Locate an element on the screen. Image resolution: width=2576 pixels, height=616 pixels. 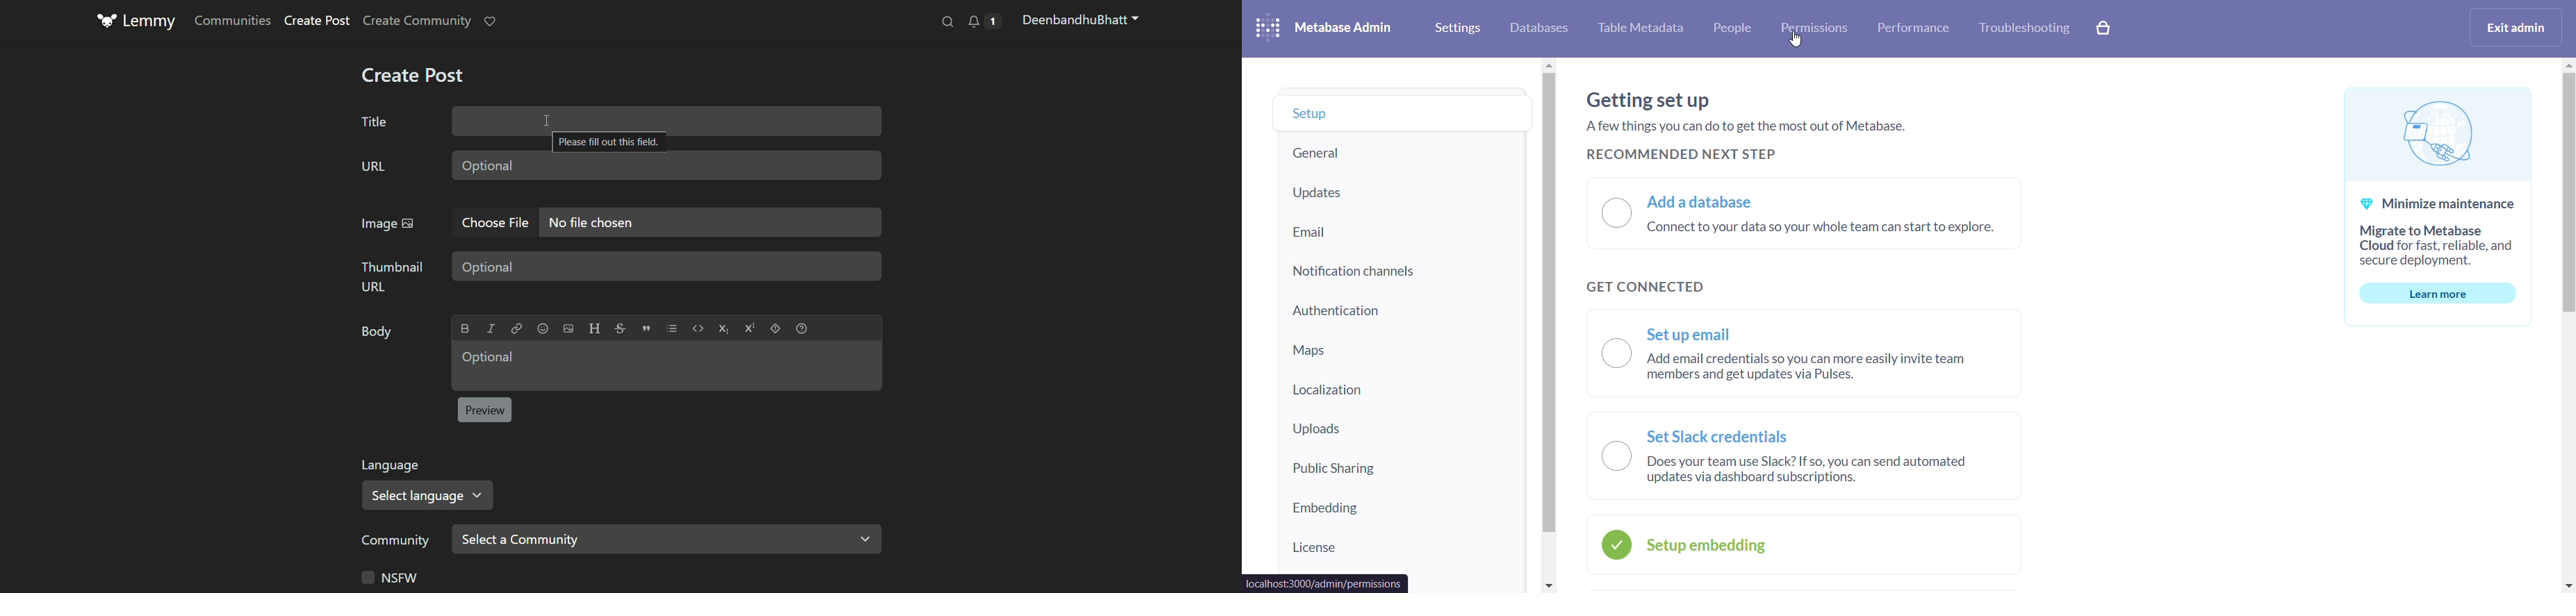
text box is located at coordinates (711, 221).